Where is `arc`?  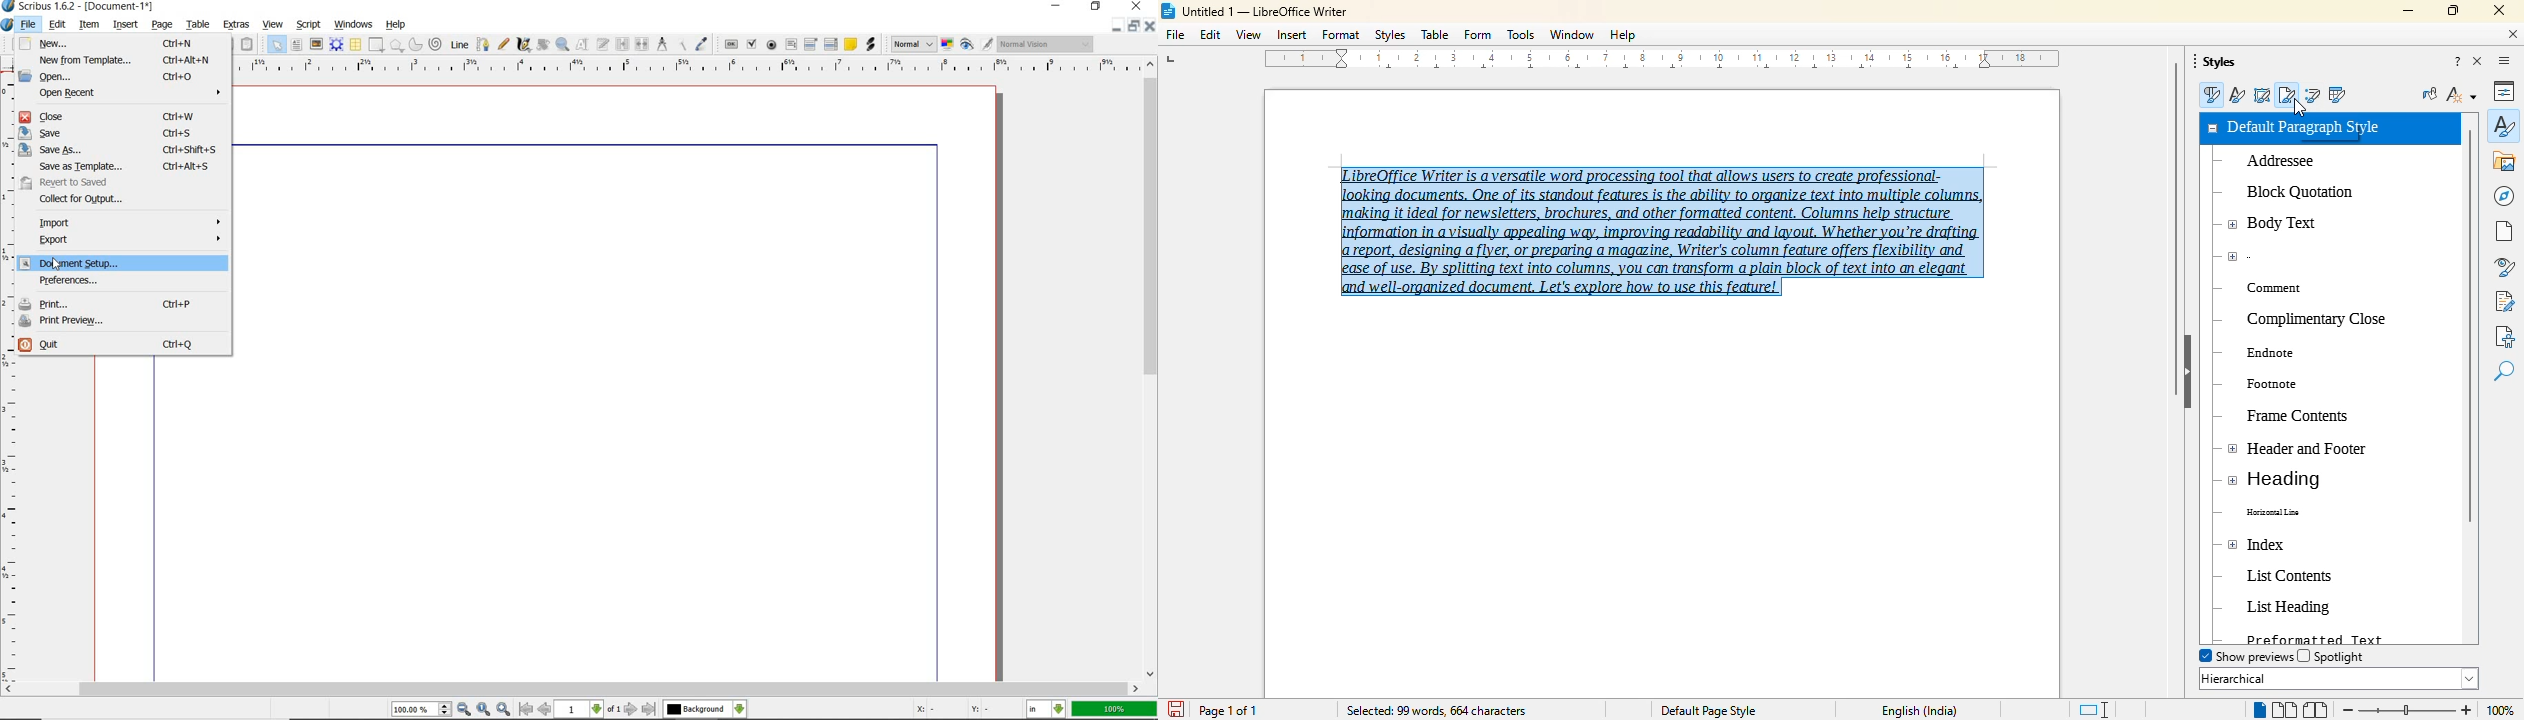
arc is located at coordinates (416, 44).